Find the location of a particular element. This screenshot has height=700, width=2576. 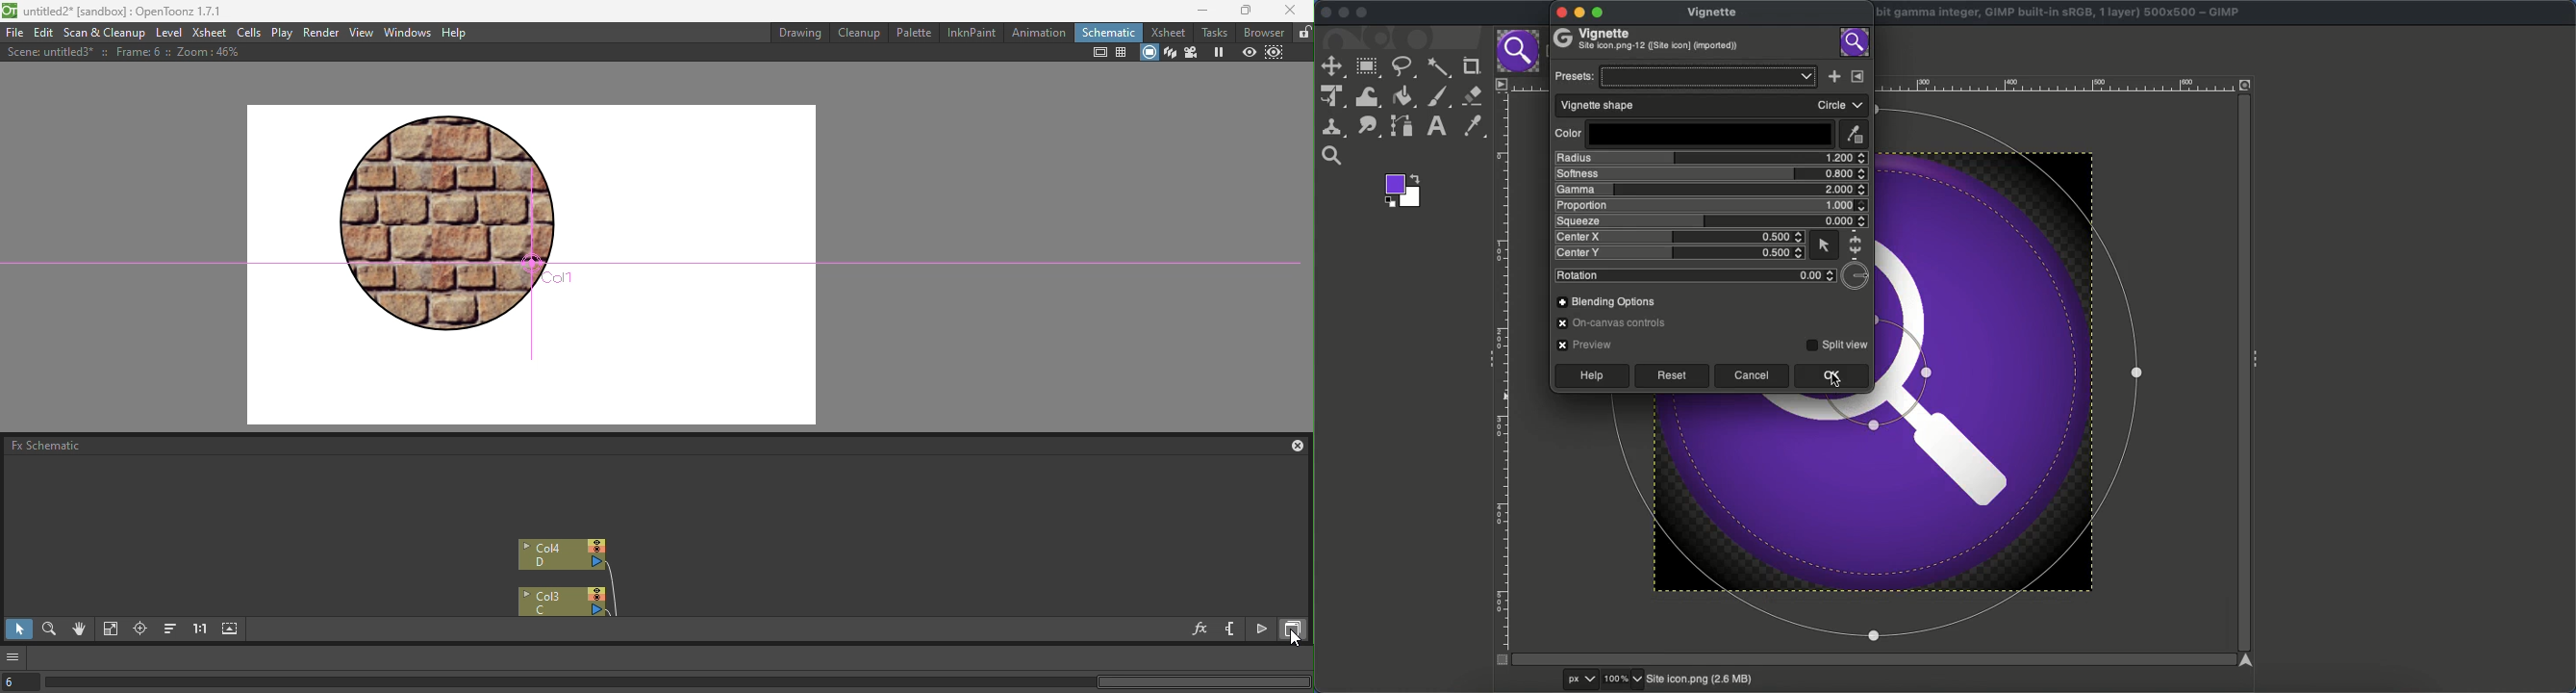

Camera stand view is located at coordinates (1149, 53).